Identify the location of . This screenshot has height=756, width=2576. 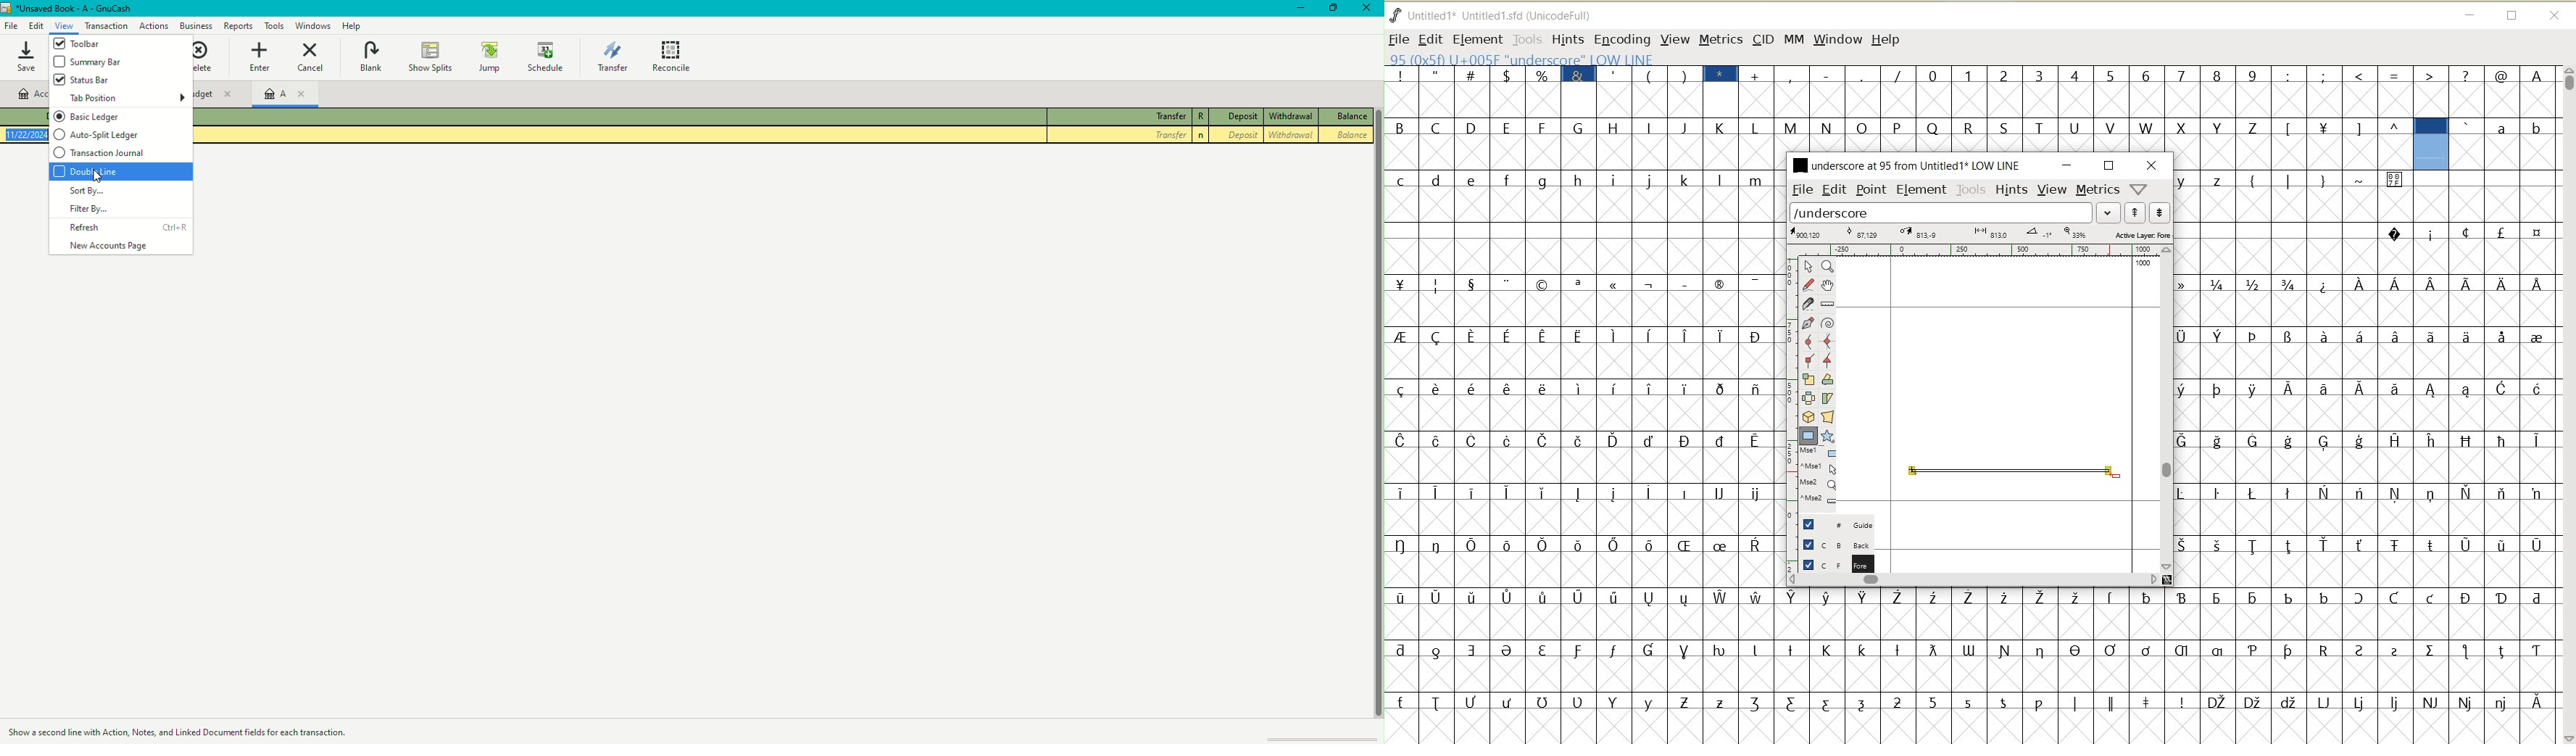
(1201, 136).